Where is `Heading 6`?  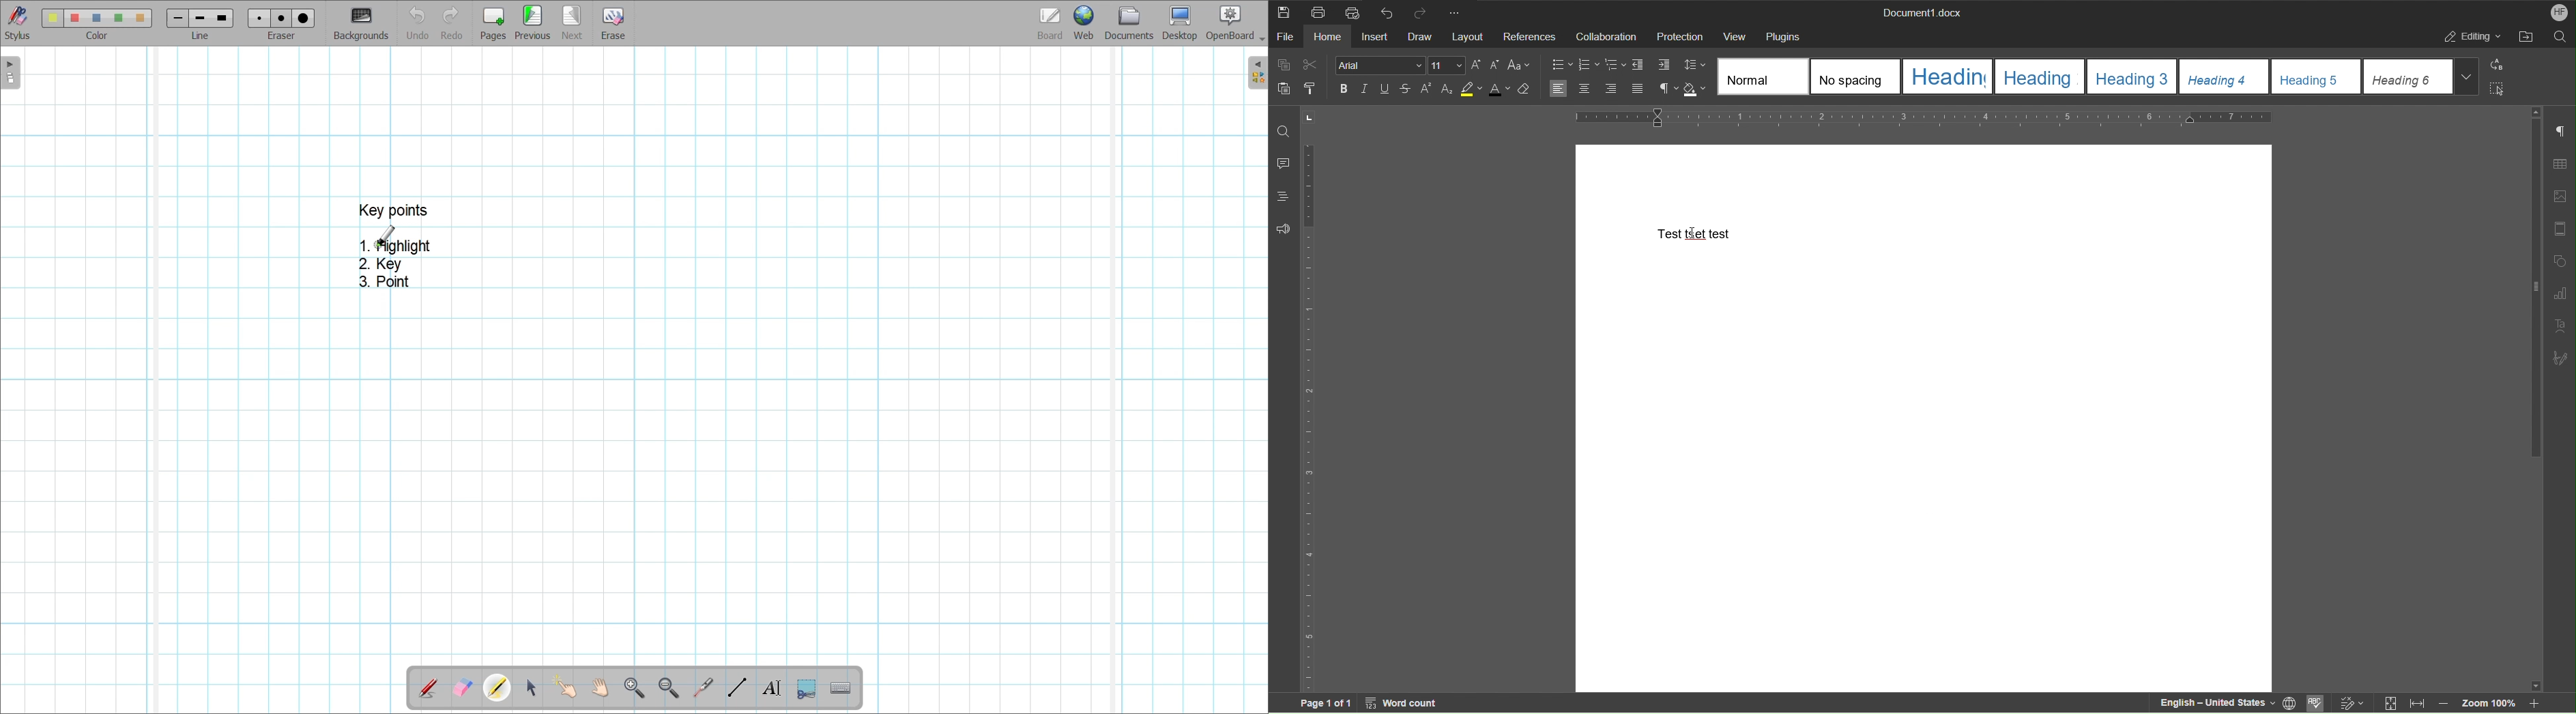
Heading 6 is located at coordinates (2423, 76).